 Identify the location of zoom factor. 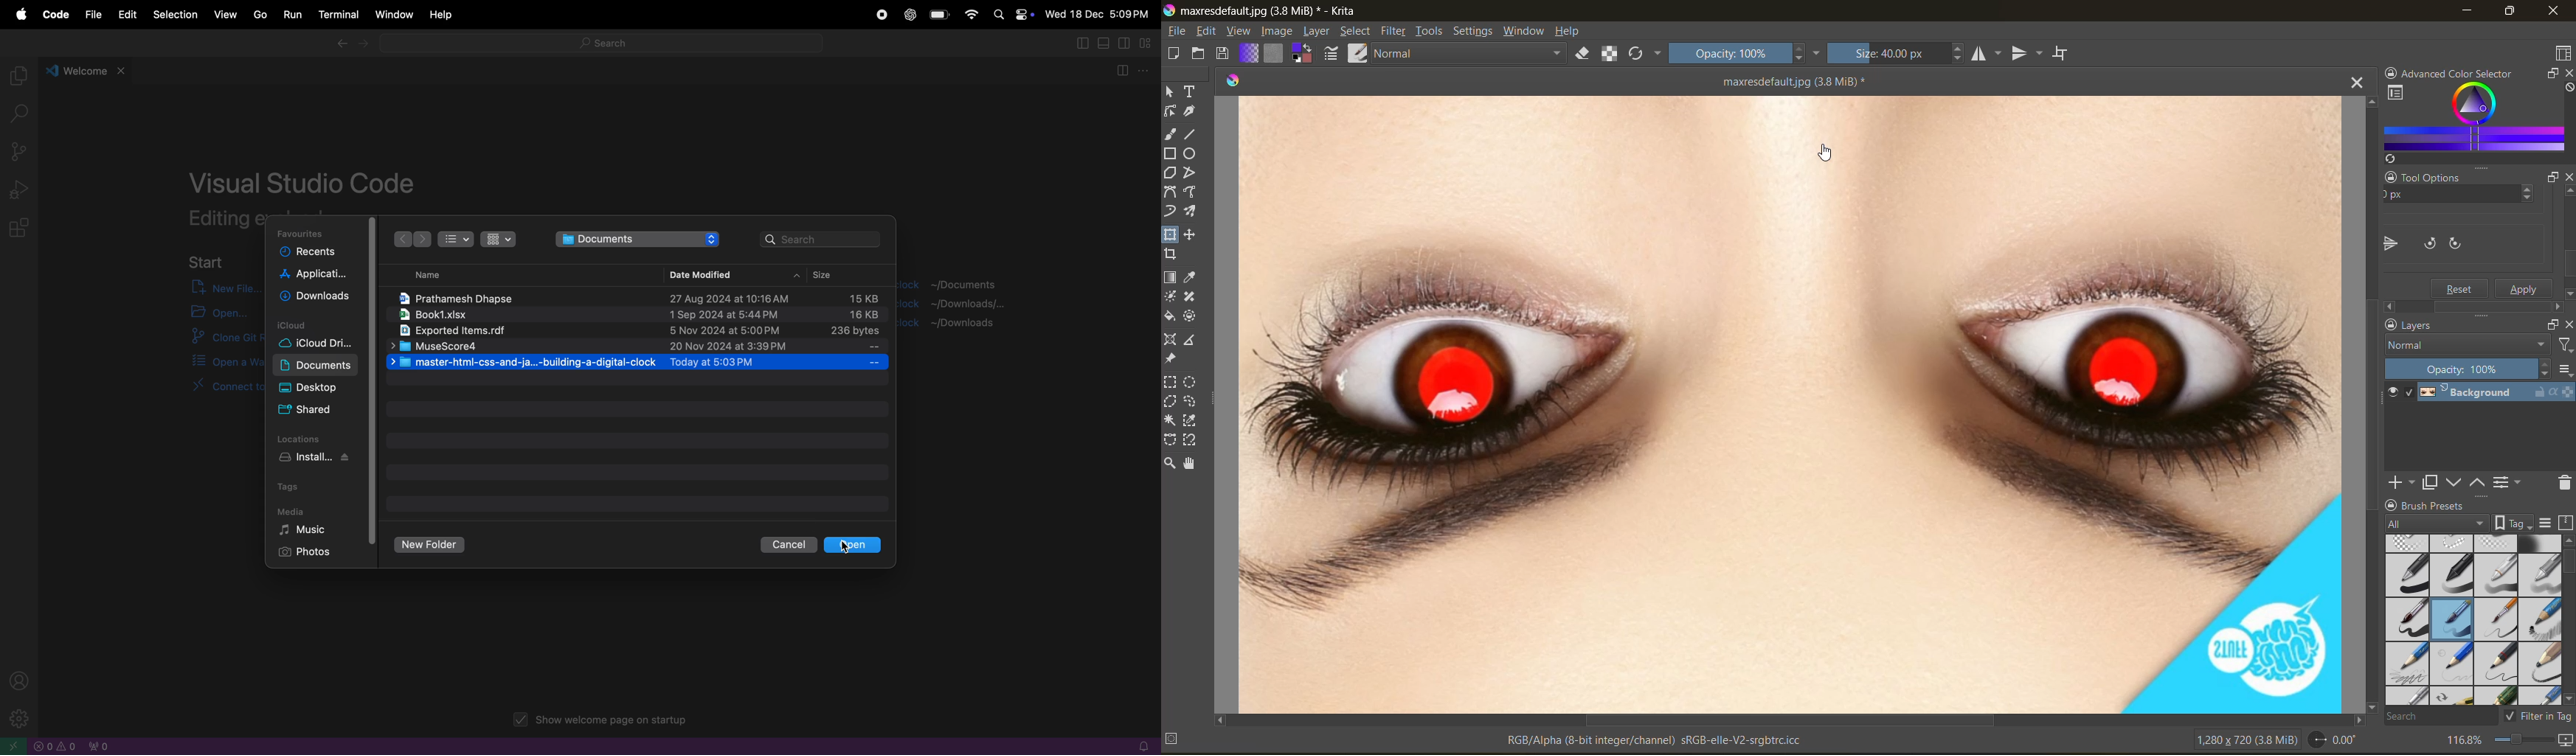
(2467, 742).